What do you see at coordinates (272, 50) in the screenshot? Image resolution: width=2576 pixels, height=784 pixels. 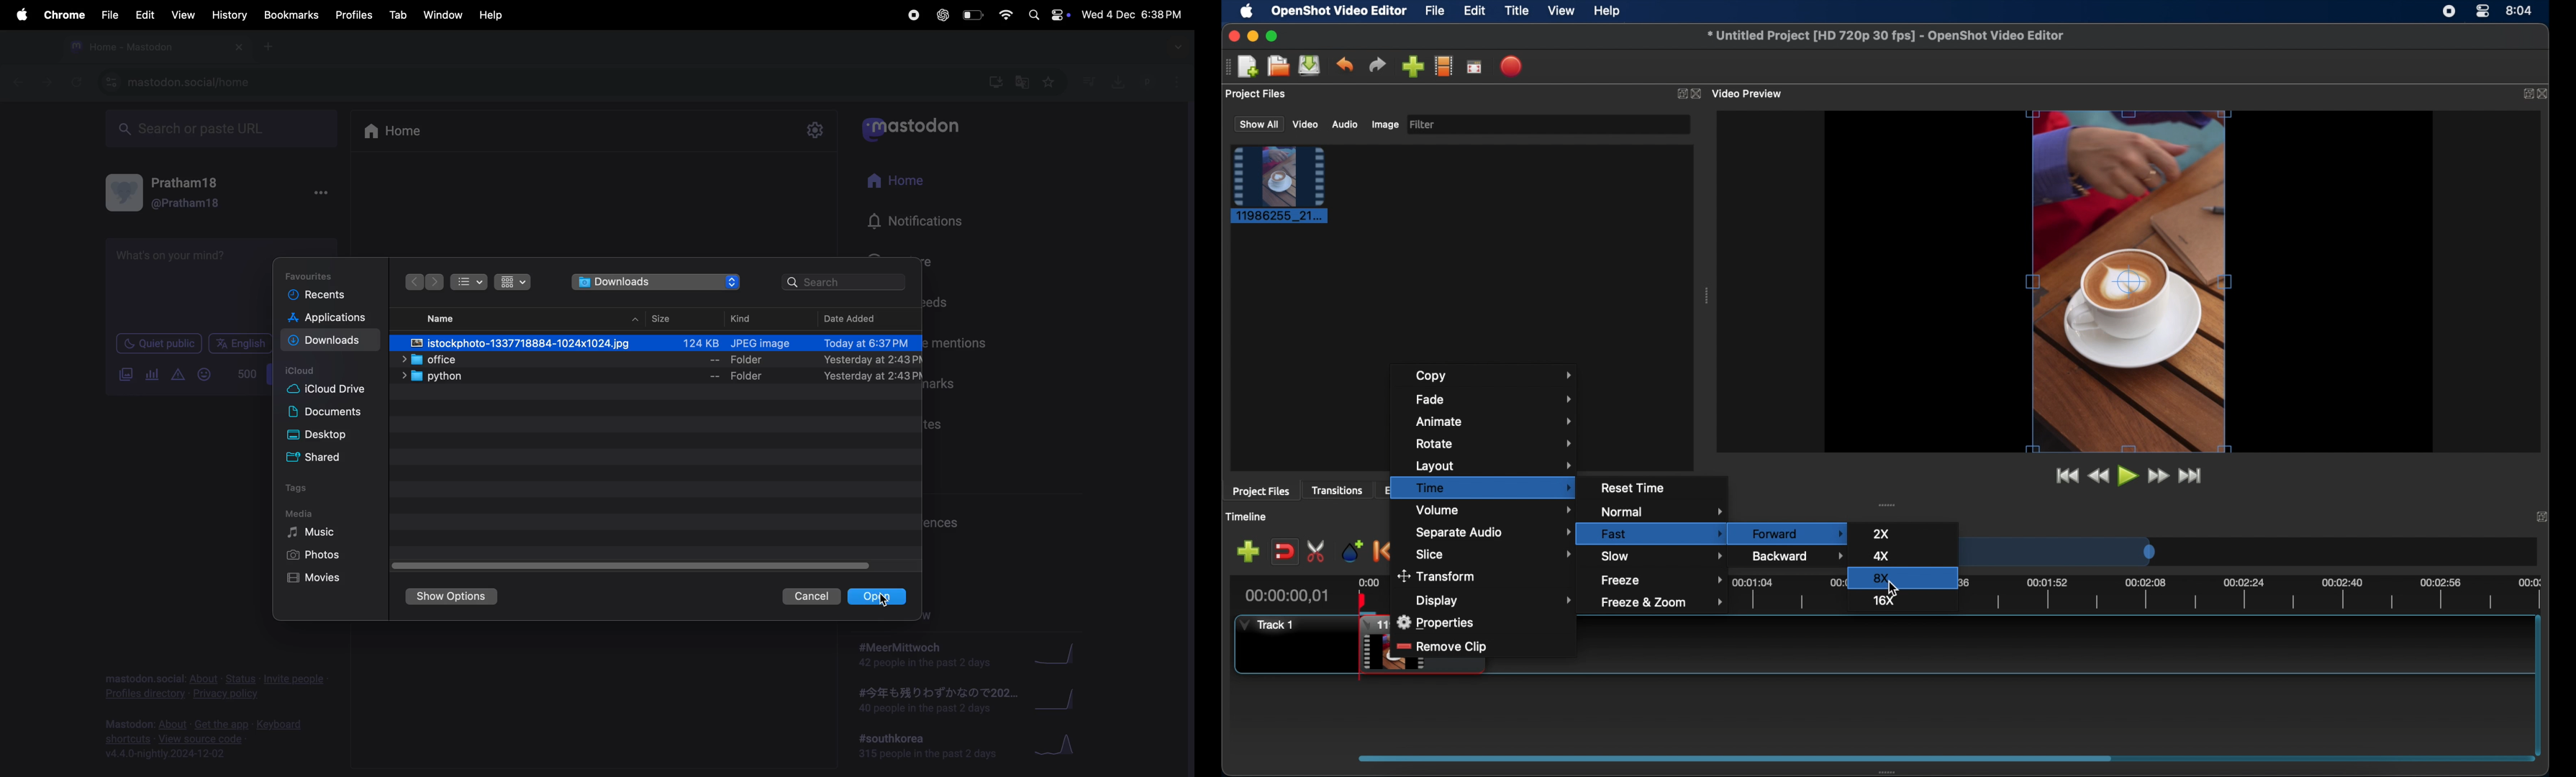 I see `add tab` at bounding box center [272, 50].